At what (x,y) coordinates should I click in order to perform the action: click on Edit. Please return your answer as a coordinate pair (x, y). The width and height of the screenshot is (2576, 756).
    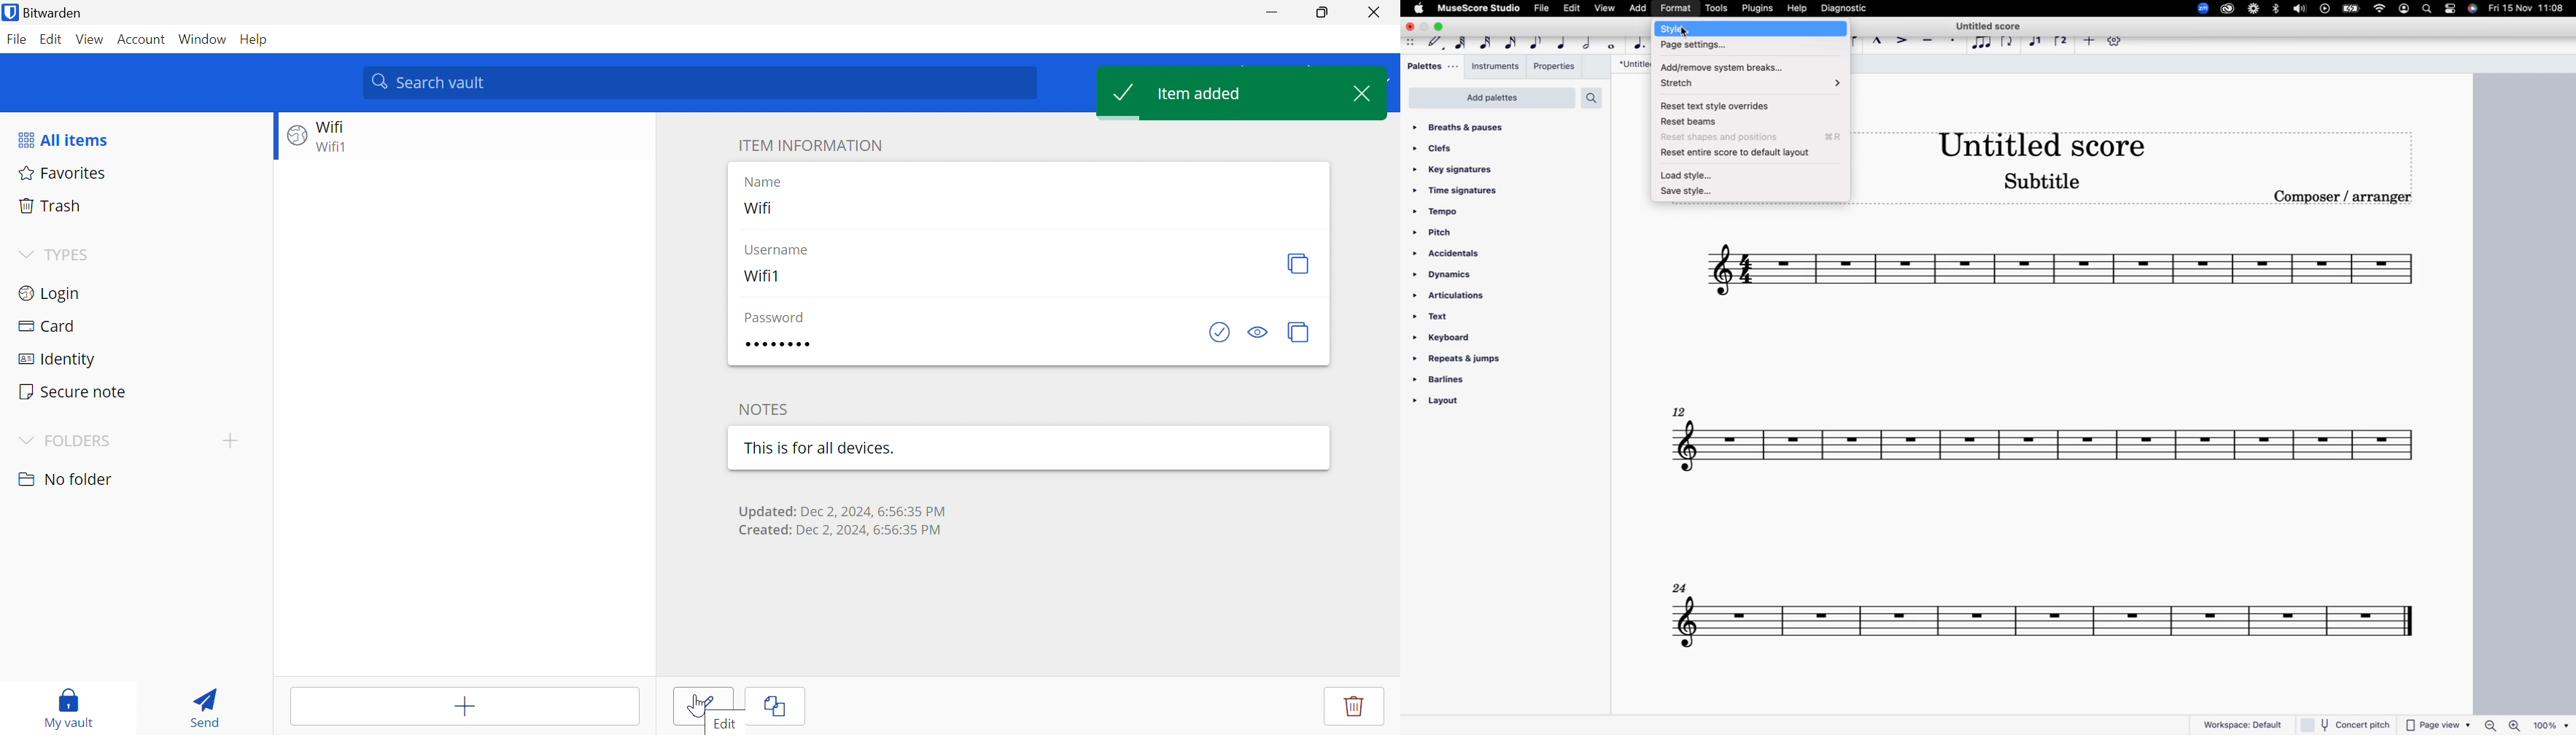
    Looking at the image, I should click on (689, 707).